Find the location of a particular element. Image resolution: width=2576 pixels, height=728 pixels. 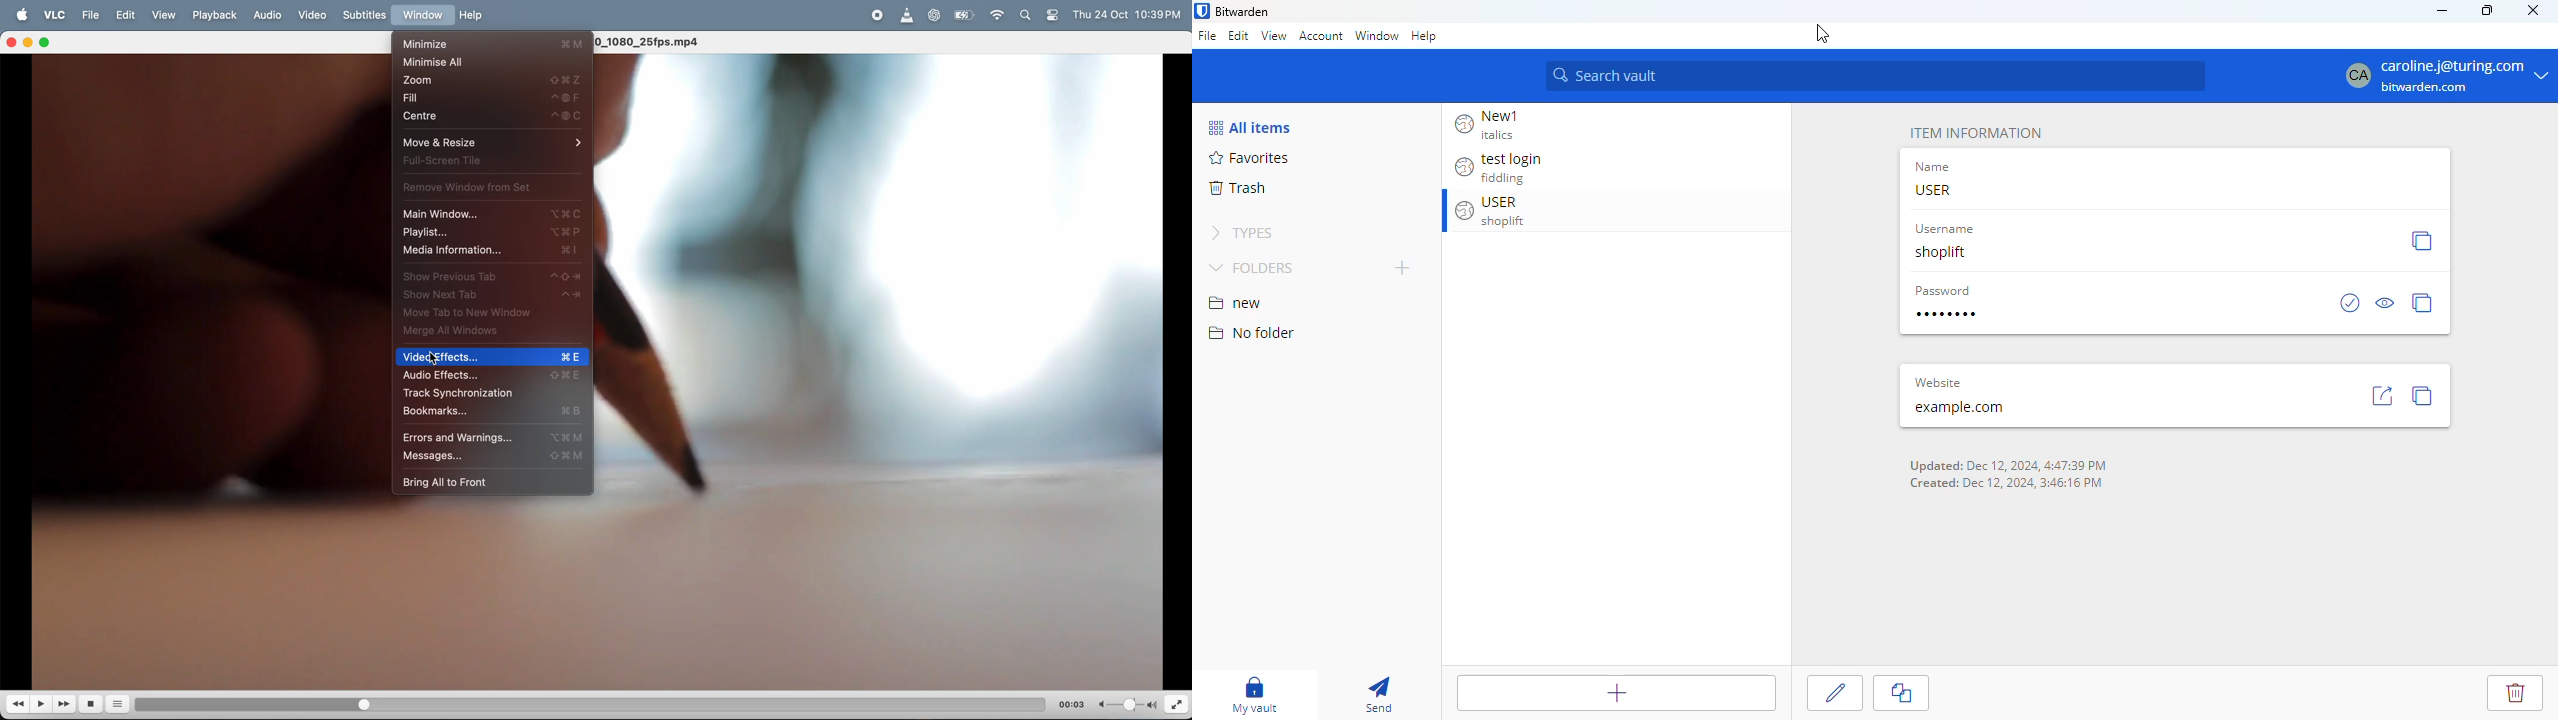

move and resize is located at coordinates (488, 143).